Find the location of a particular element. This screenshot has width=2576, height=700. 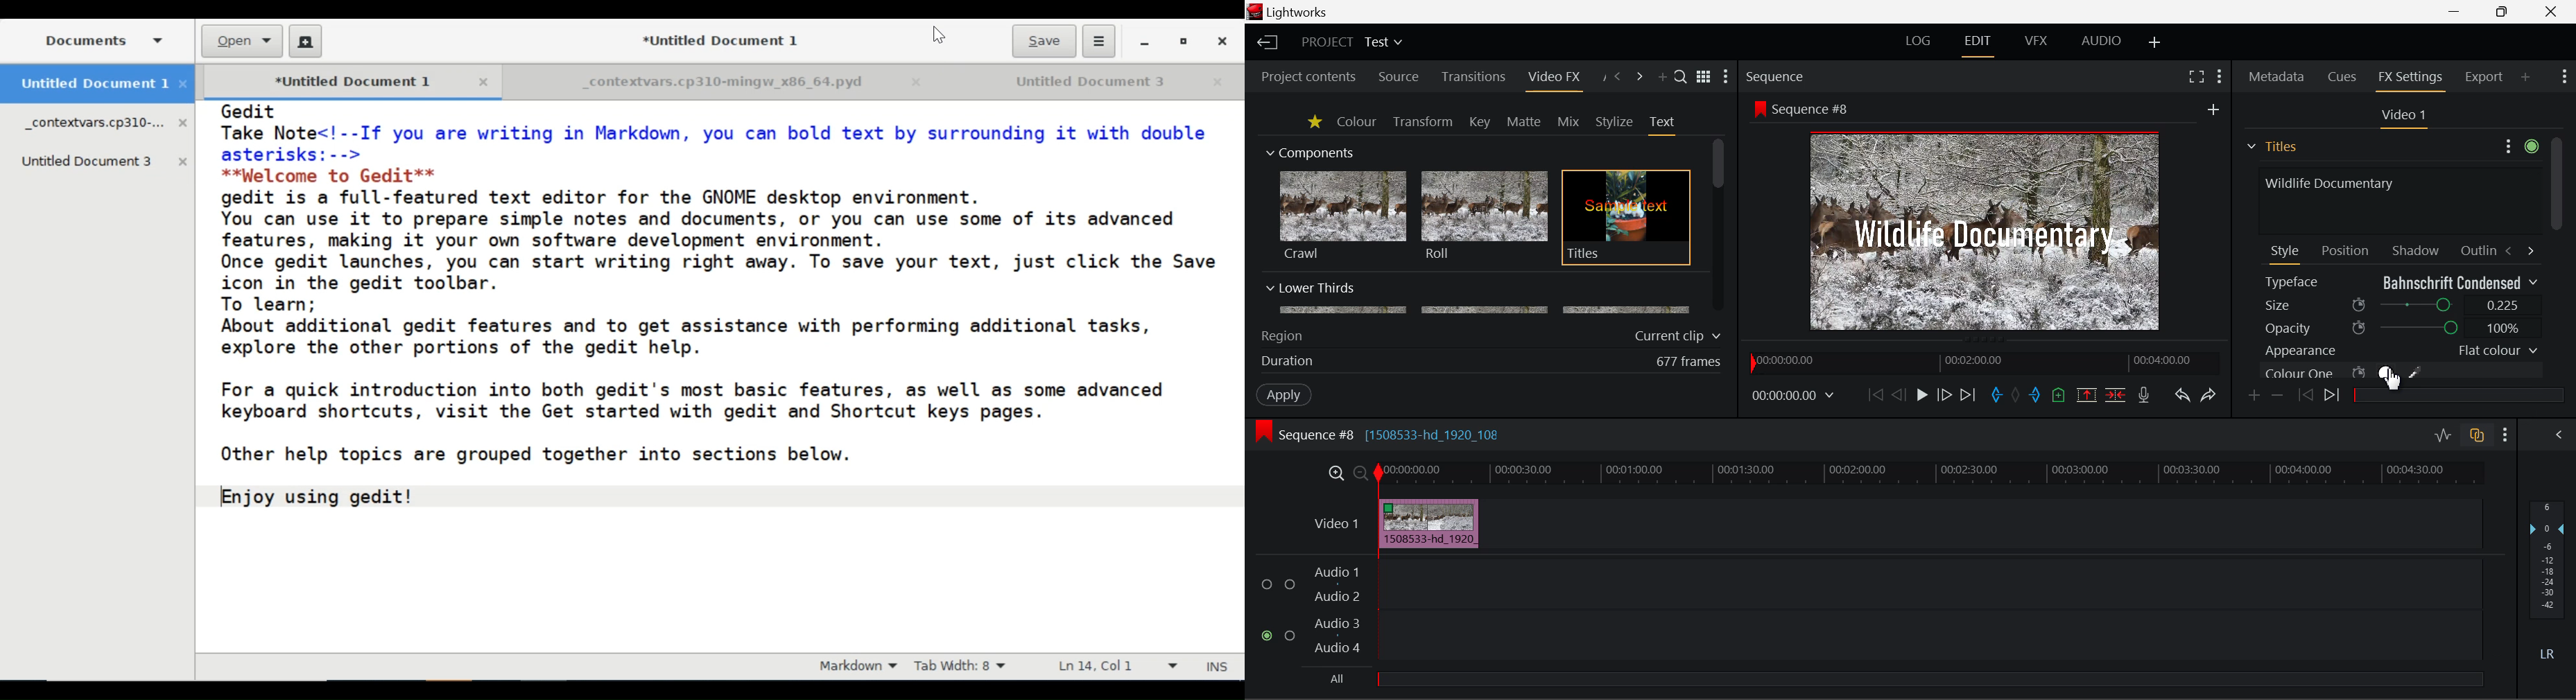

Project Timeline is located at coordinates (1930, 474).